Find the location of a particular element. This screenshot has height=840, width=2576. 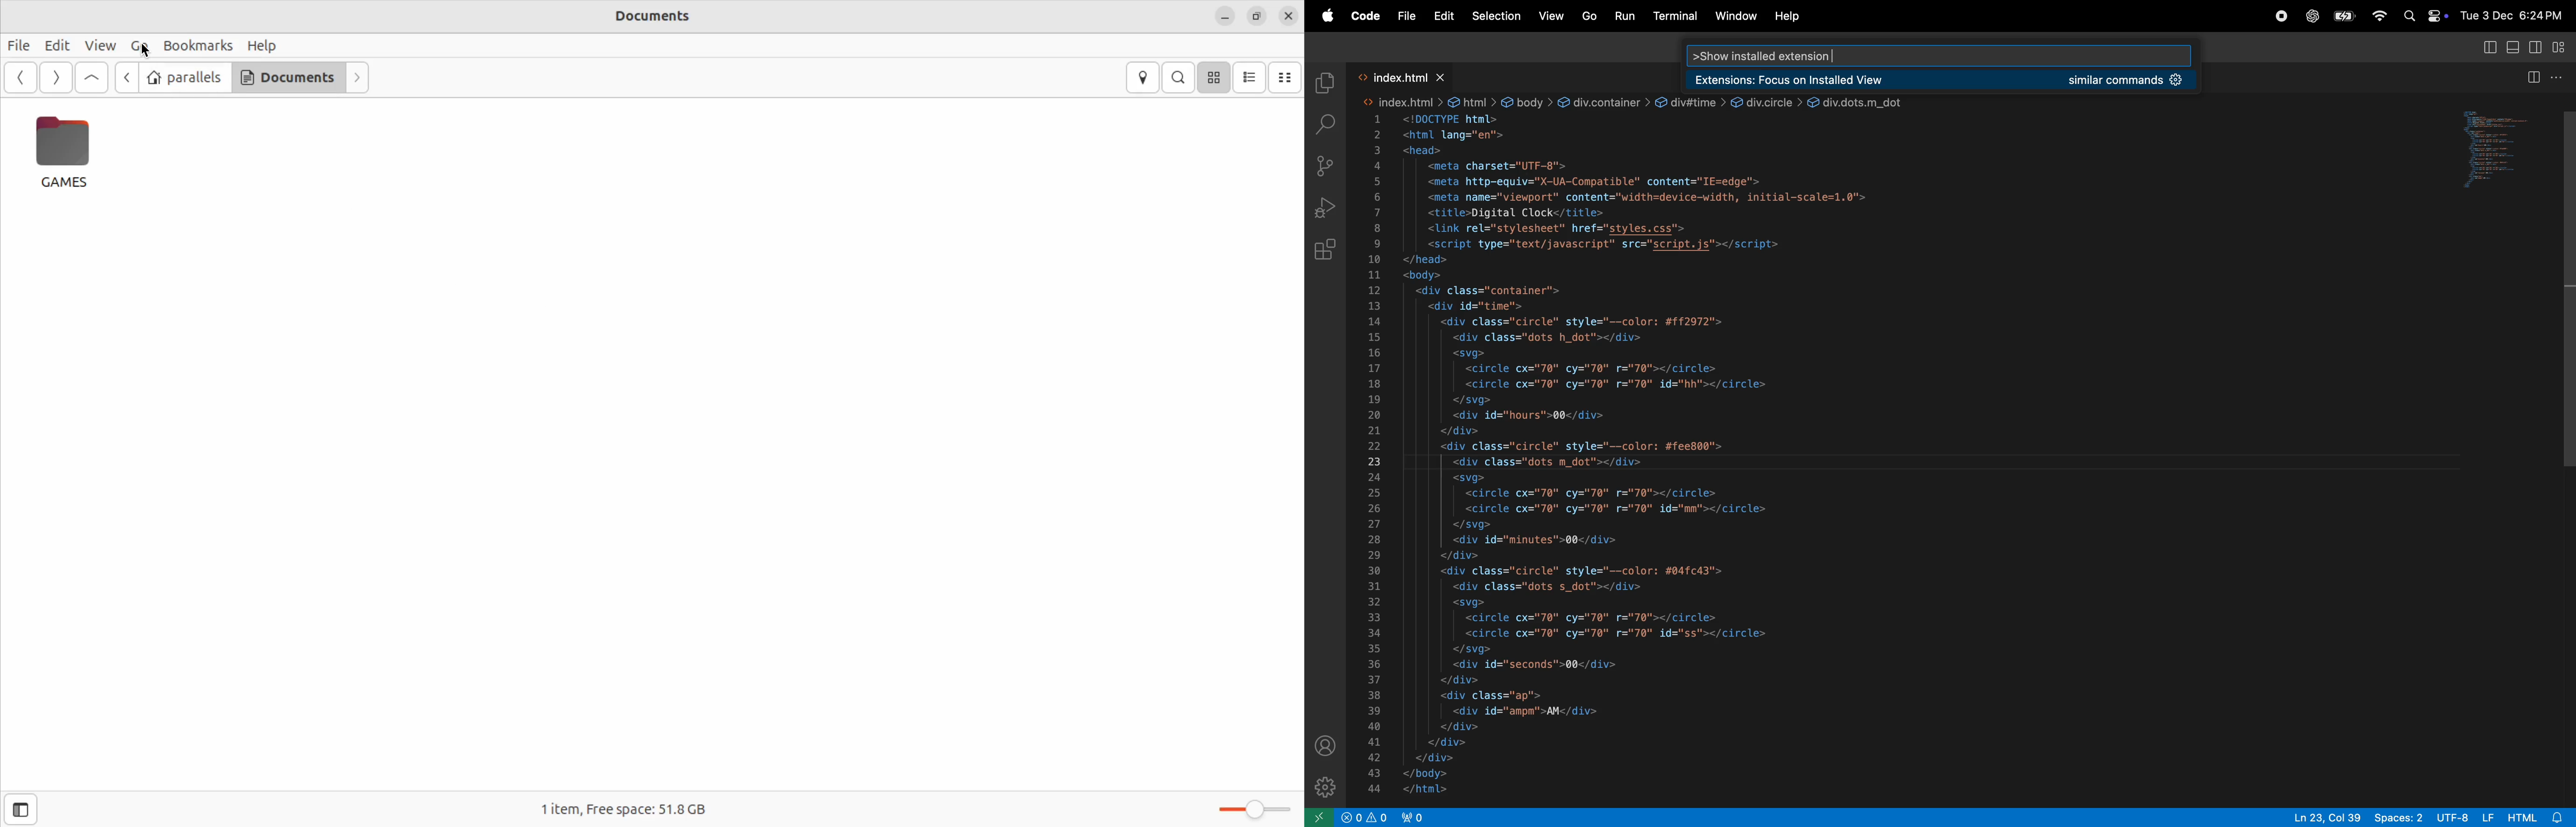

apple widgets is located at coordinates (2422, 15).